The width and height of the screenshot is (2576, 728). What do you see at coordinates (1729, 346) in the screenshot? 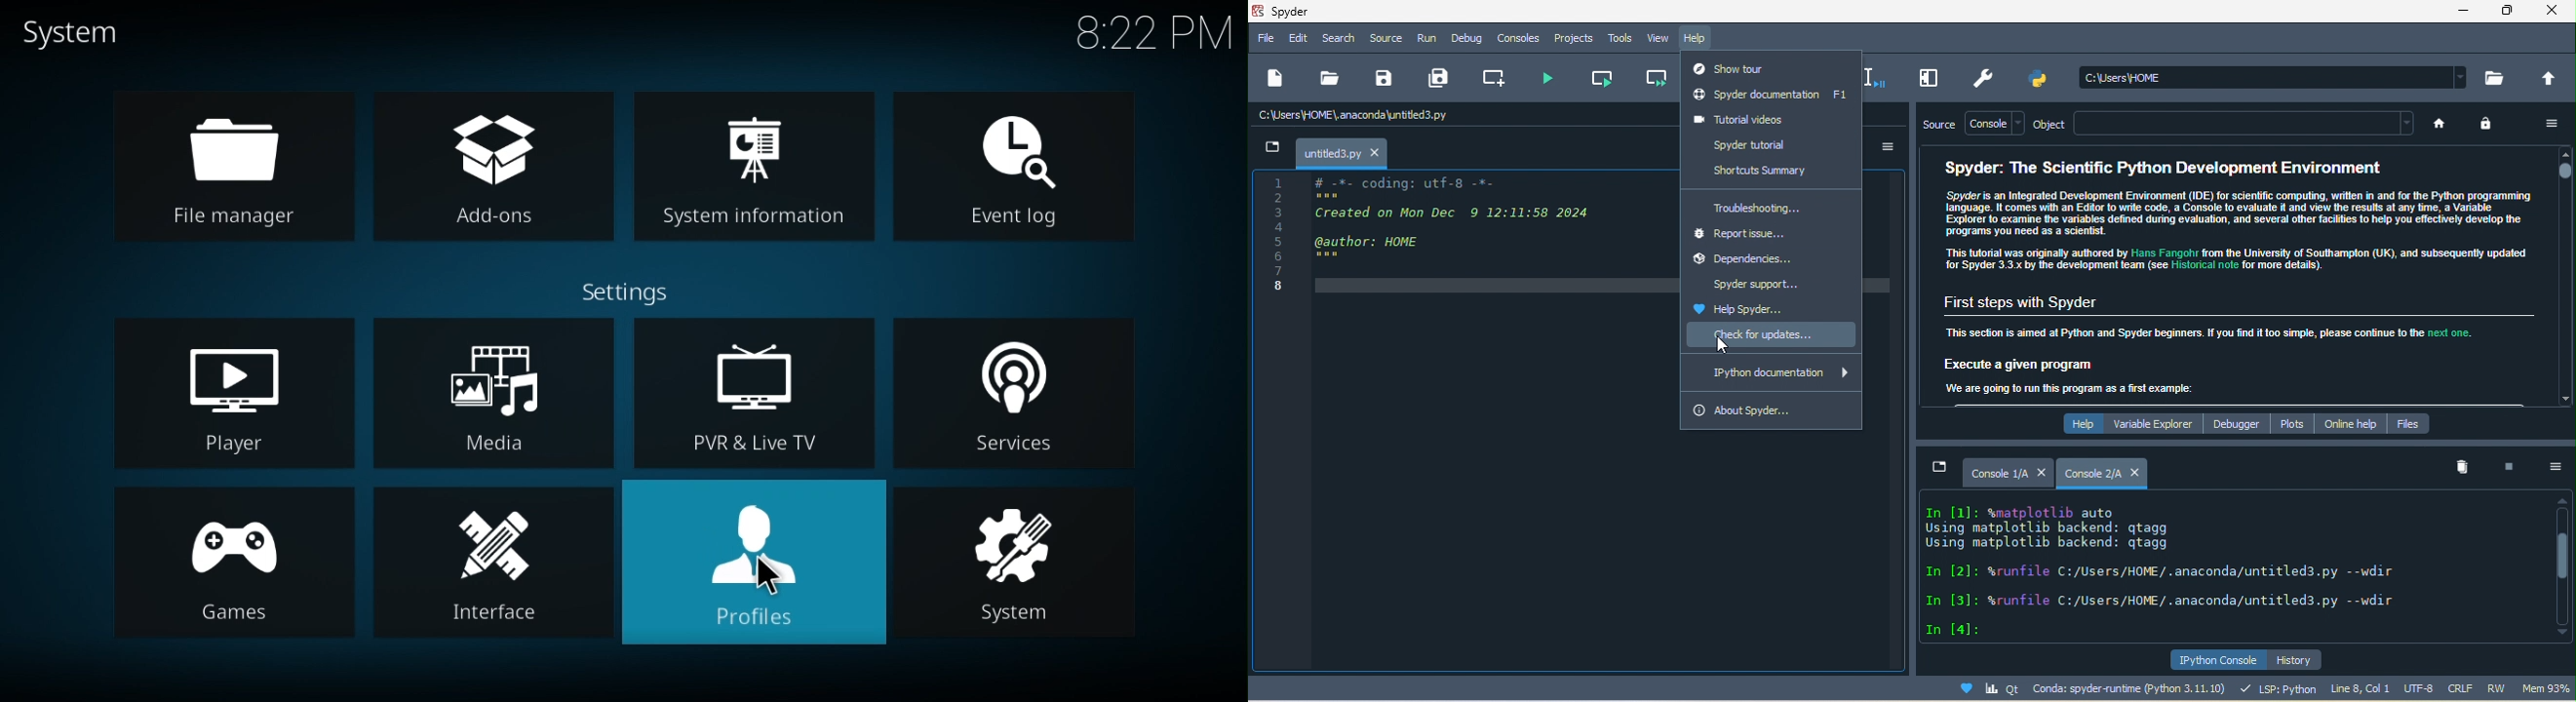
I see `cursor movement` at bounding box center [1729, 346].